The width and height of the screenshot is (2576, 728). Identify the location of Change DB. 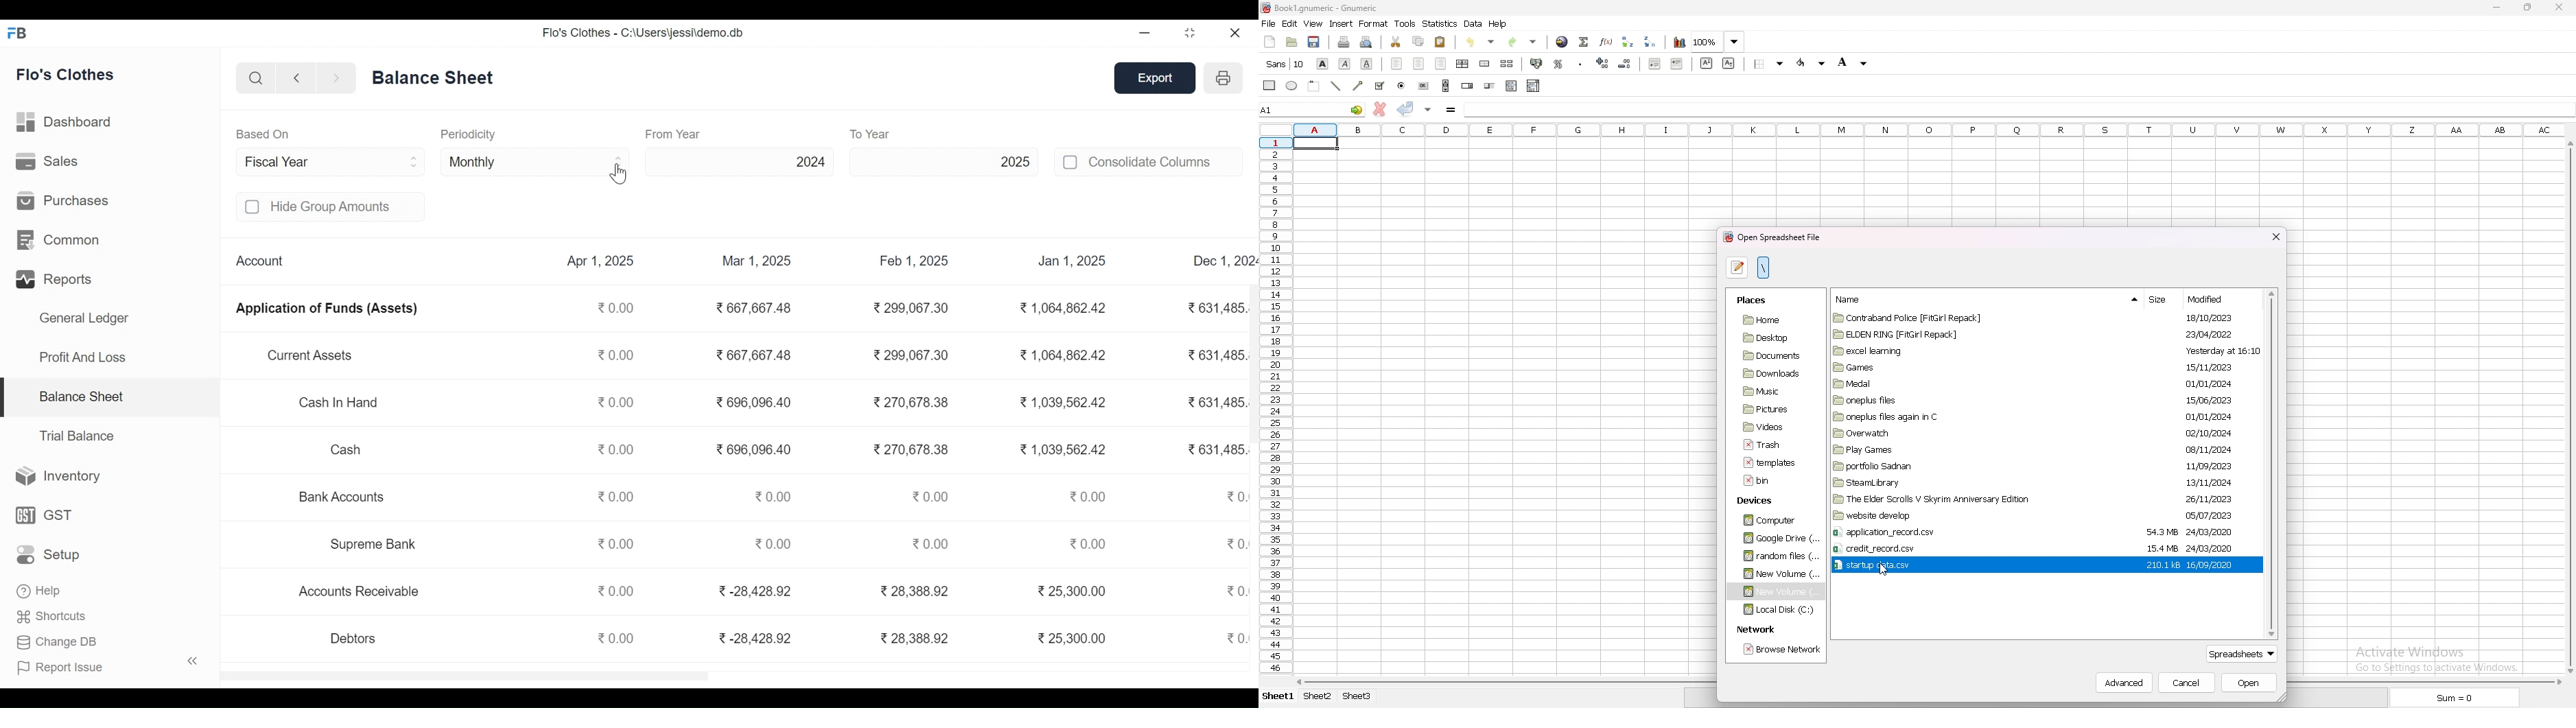
(57, 640).